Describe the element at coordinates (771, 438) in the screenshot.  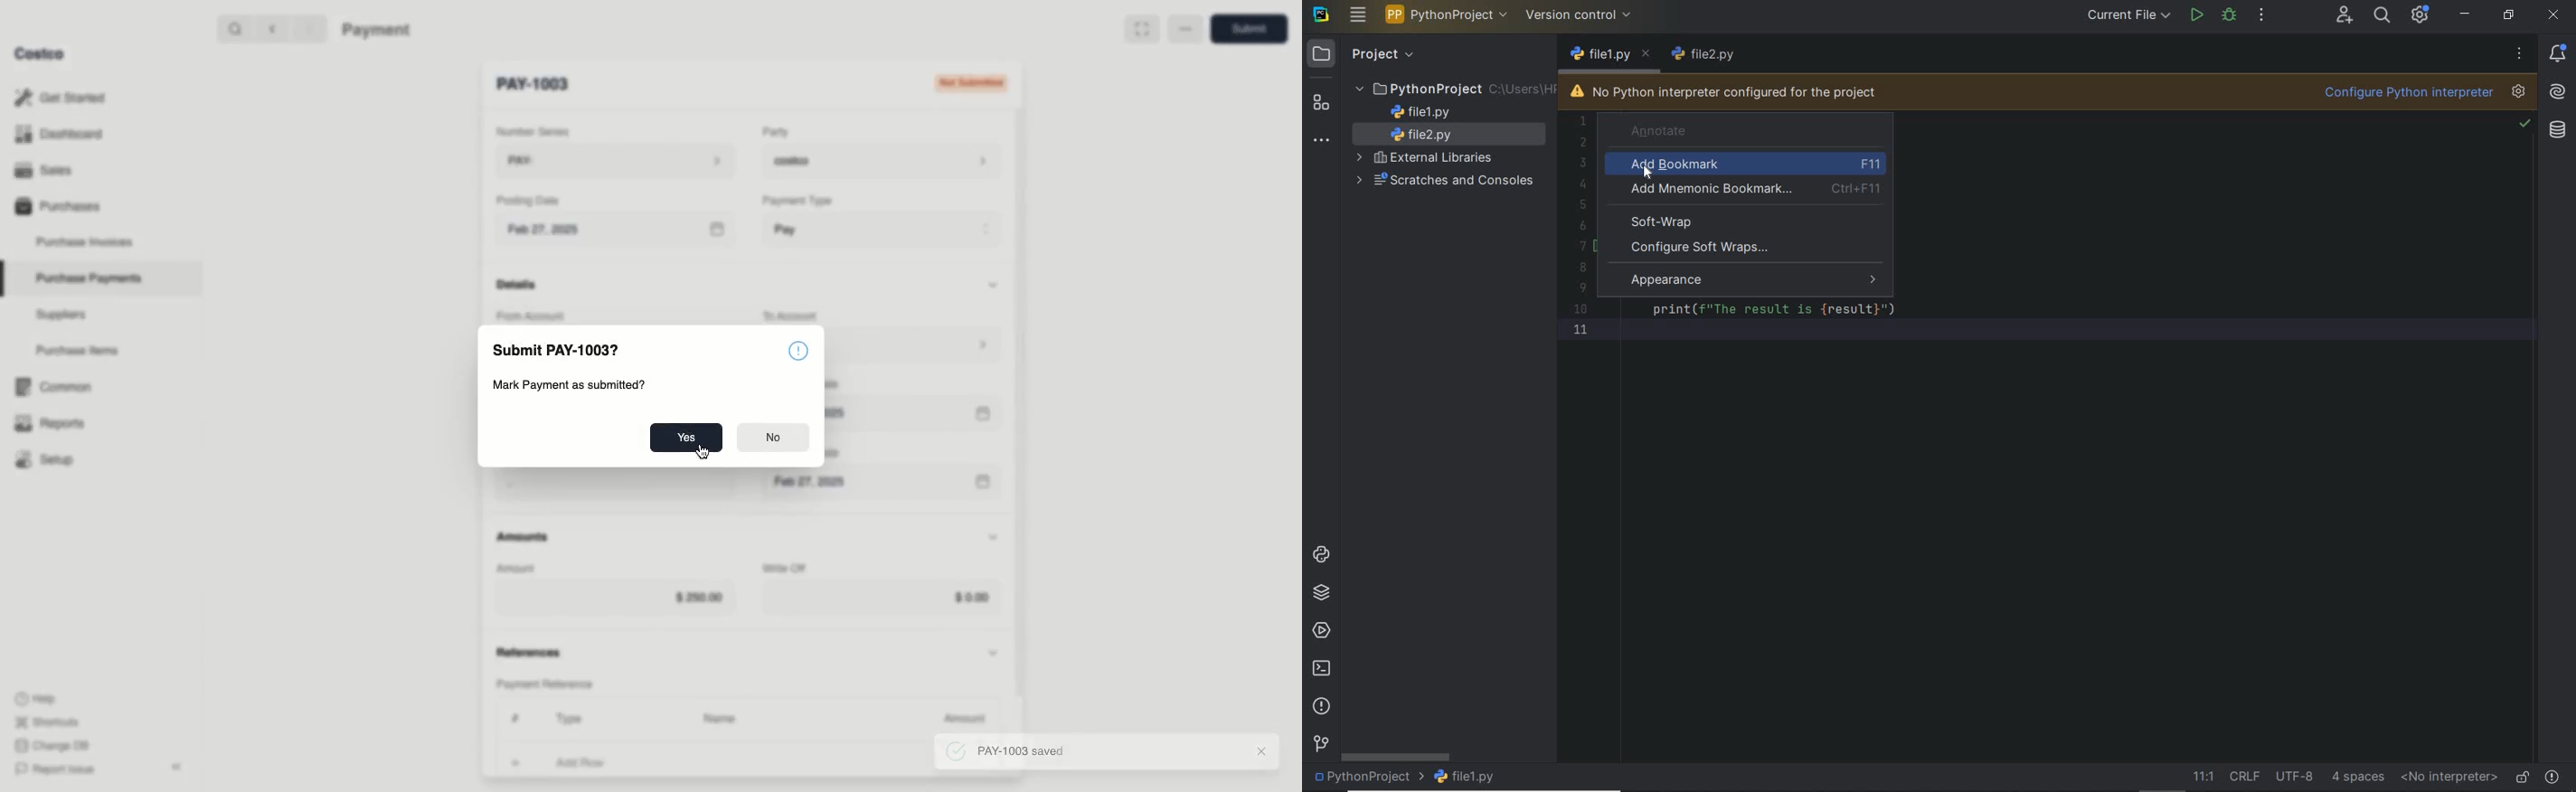
I see `No` at that location.